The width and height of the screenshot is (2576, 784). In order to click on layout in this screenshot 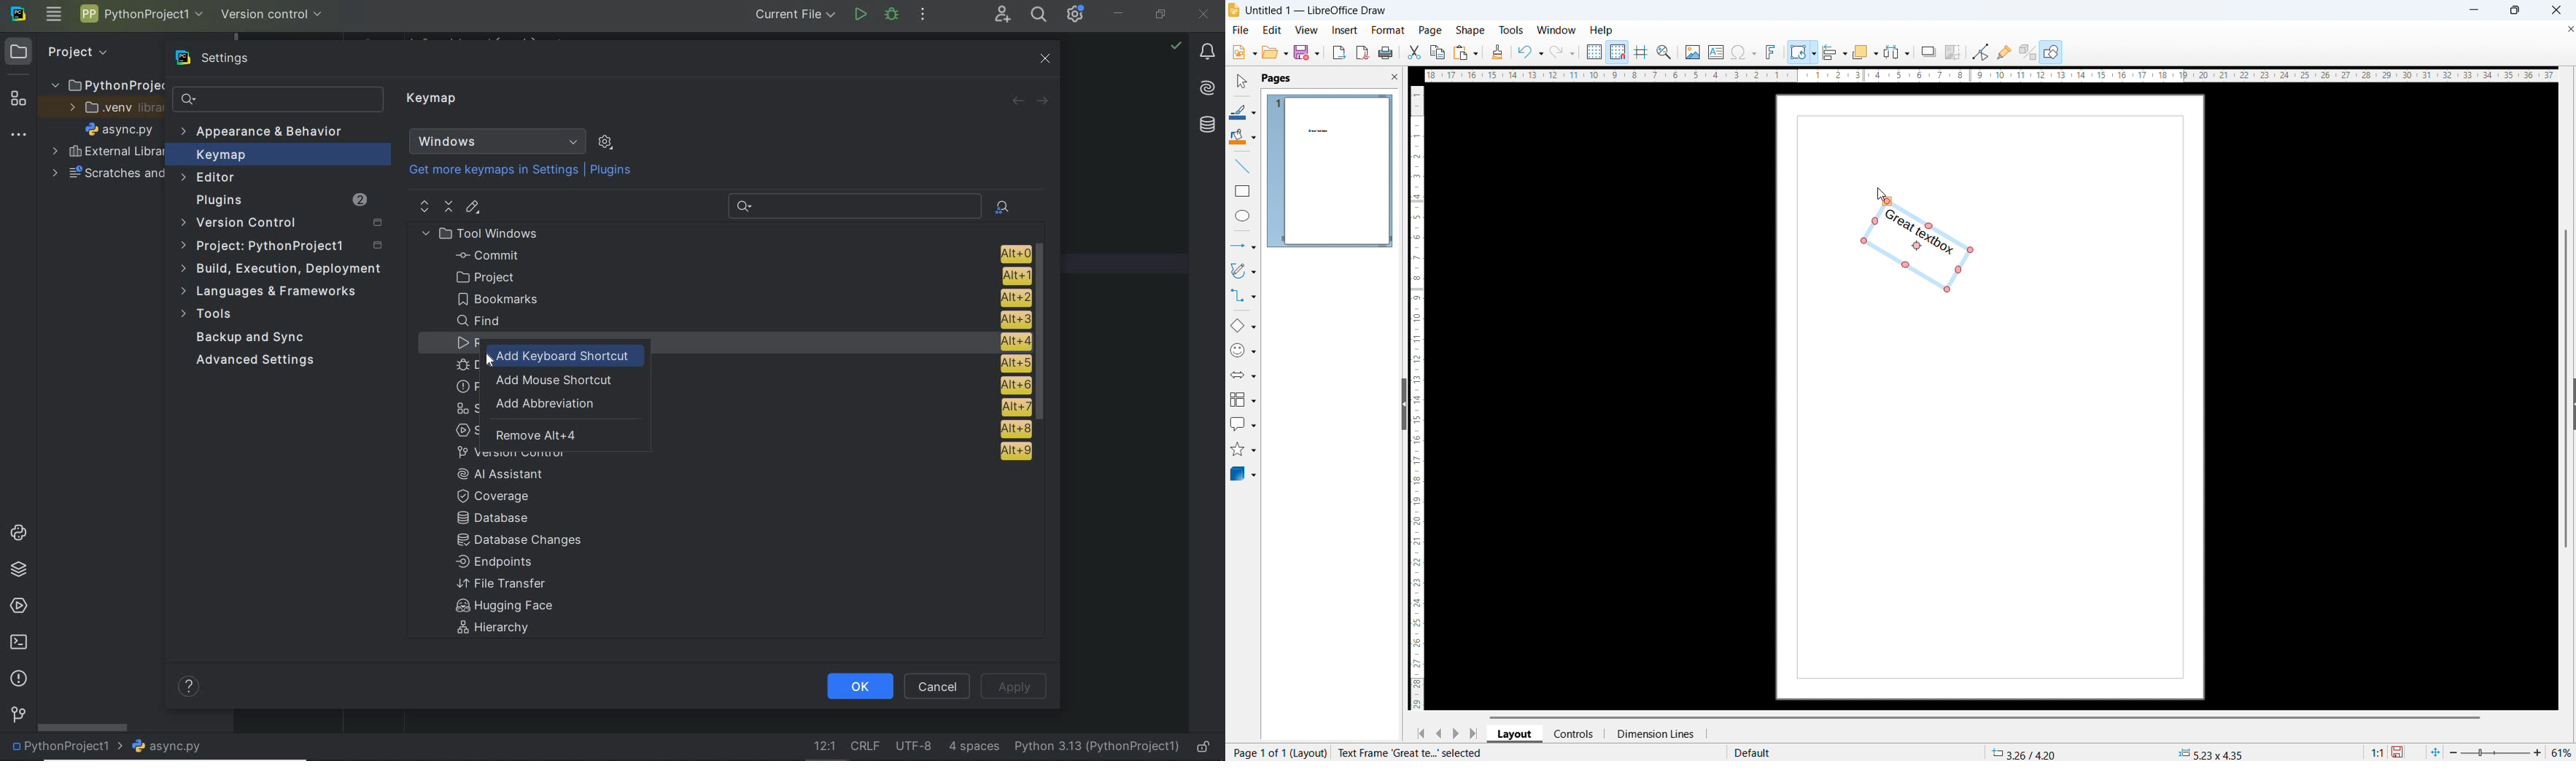, I will do `click(1516, 734)`.